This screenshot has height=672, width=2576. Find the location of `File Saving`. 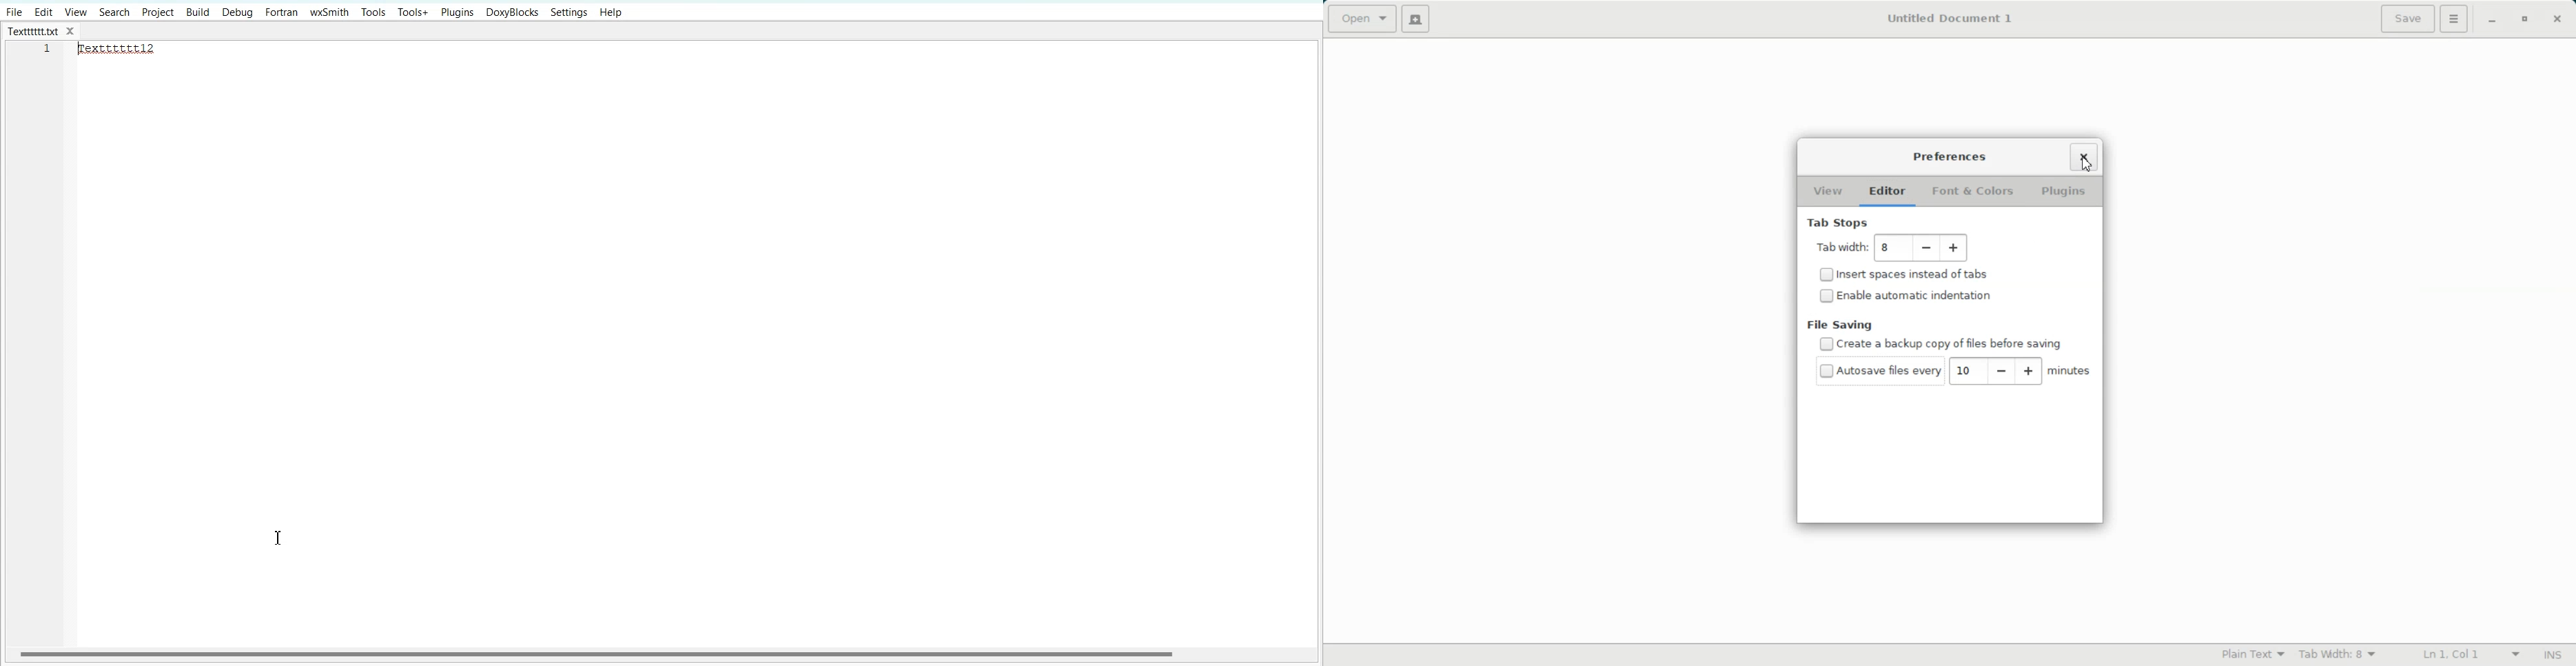

File Saving is located at coordinates (1841, 325).